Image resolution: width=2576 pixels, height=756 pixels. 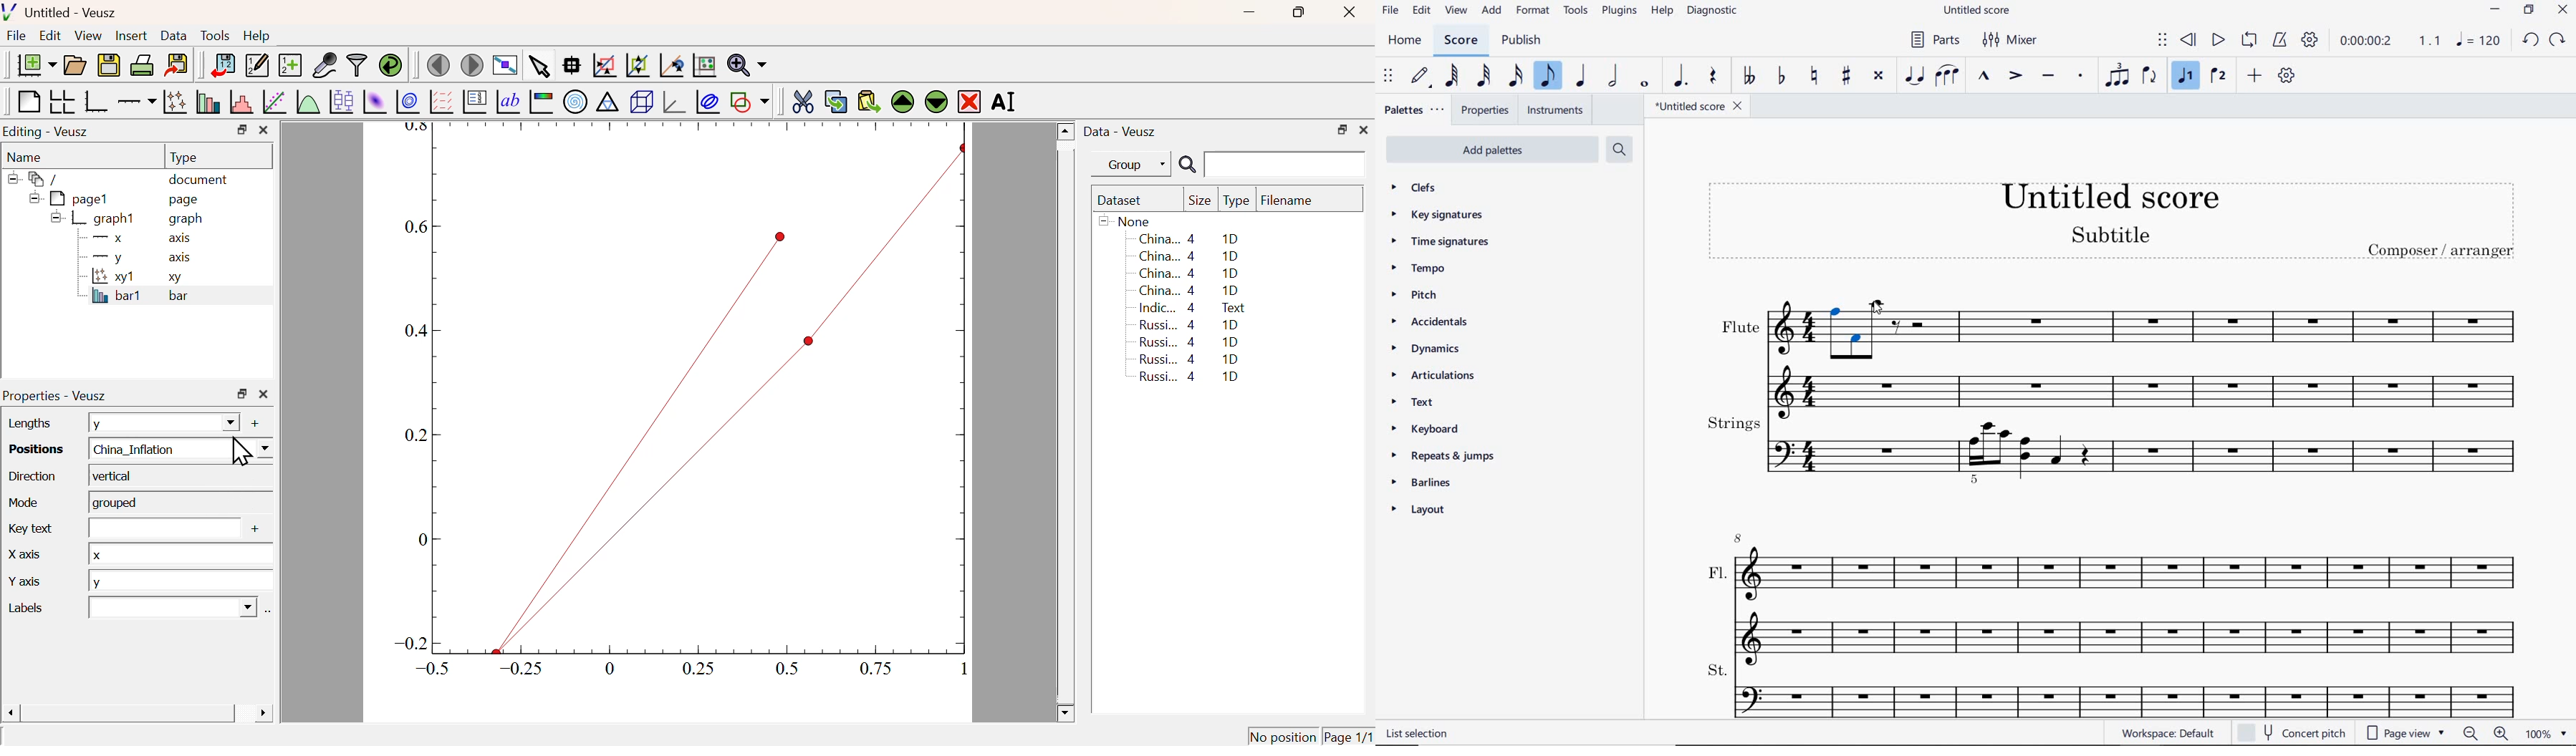 I want to click on barlines, so click(x=1422, y=482).